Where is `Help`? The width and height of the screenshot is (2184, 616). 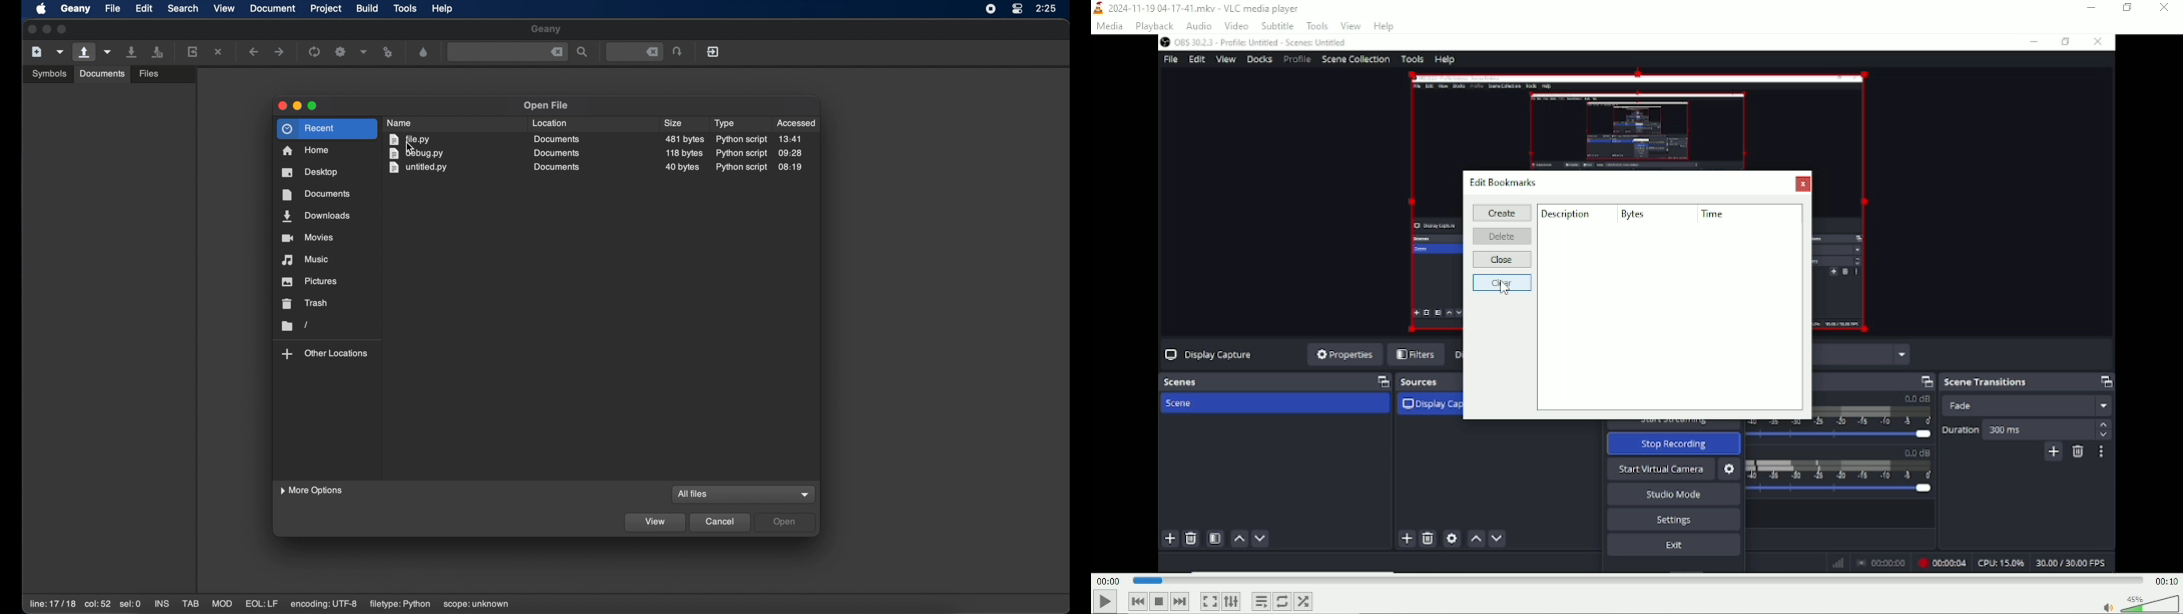 Help is located at coordinates (1384, 26).